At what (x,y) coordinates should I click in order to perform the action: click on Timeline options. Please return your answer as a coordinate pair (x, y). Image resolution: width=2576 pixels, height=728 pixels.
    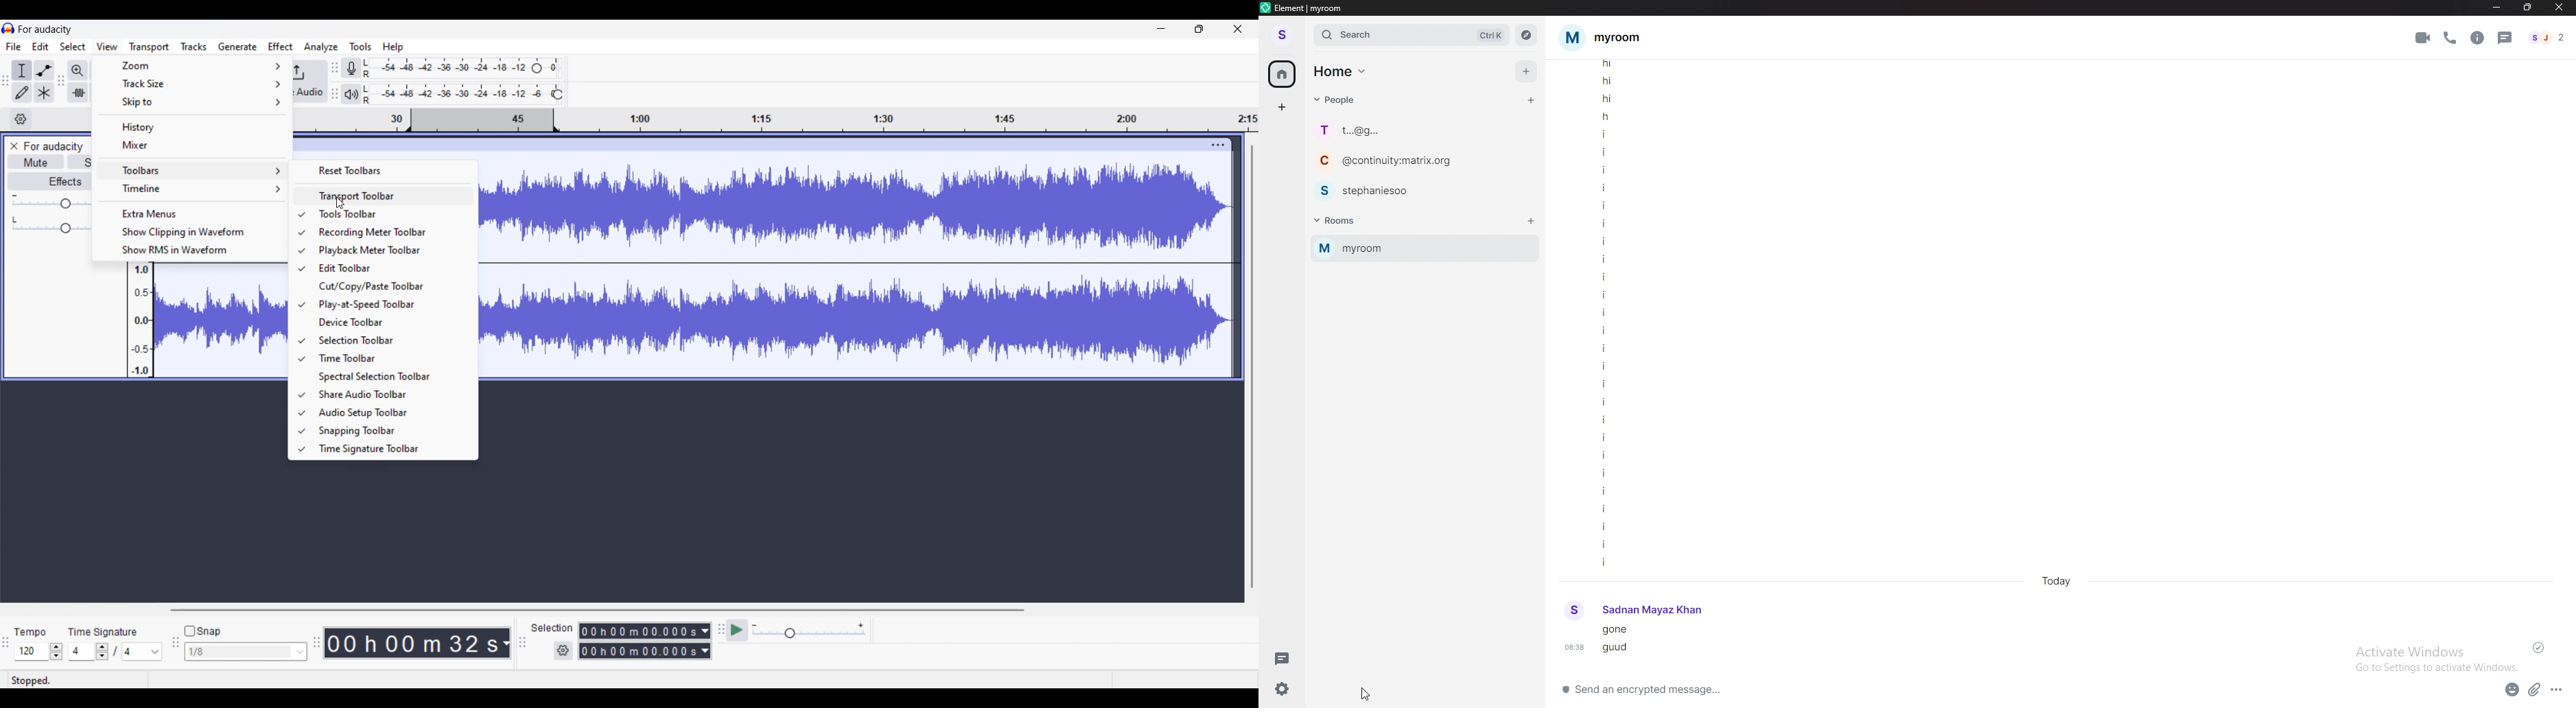
    Looking at the image, I should click on (193, 188).